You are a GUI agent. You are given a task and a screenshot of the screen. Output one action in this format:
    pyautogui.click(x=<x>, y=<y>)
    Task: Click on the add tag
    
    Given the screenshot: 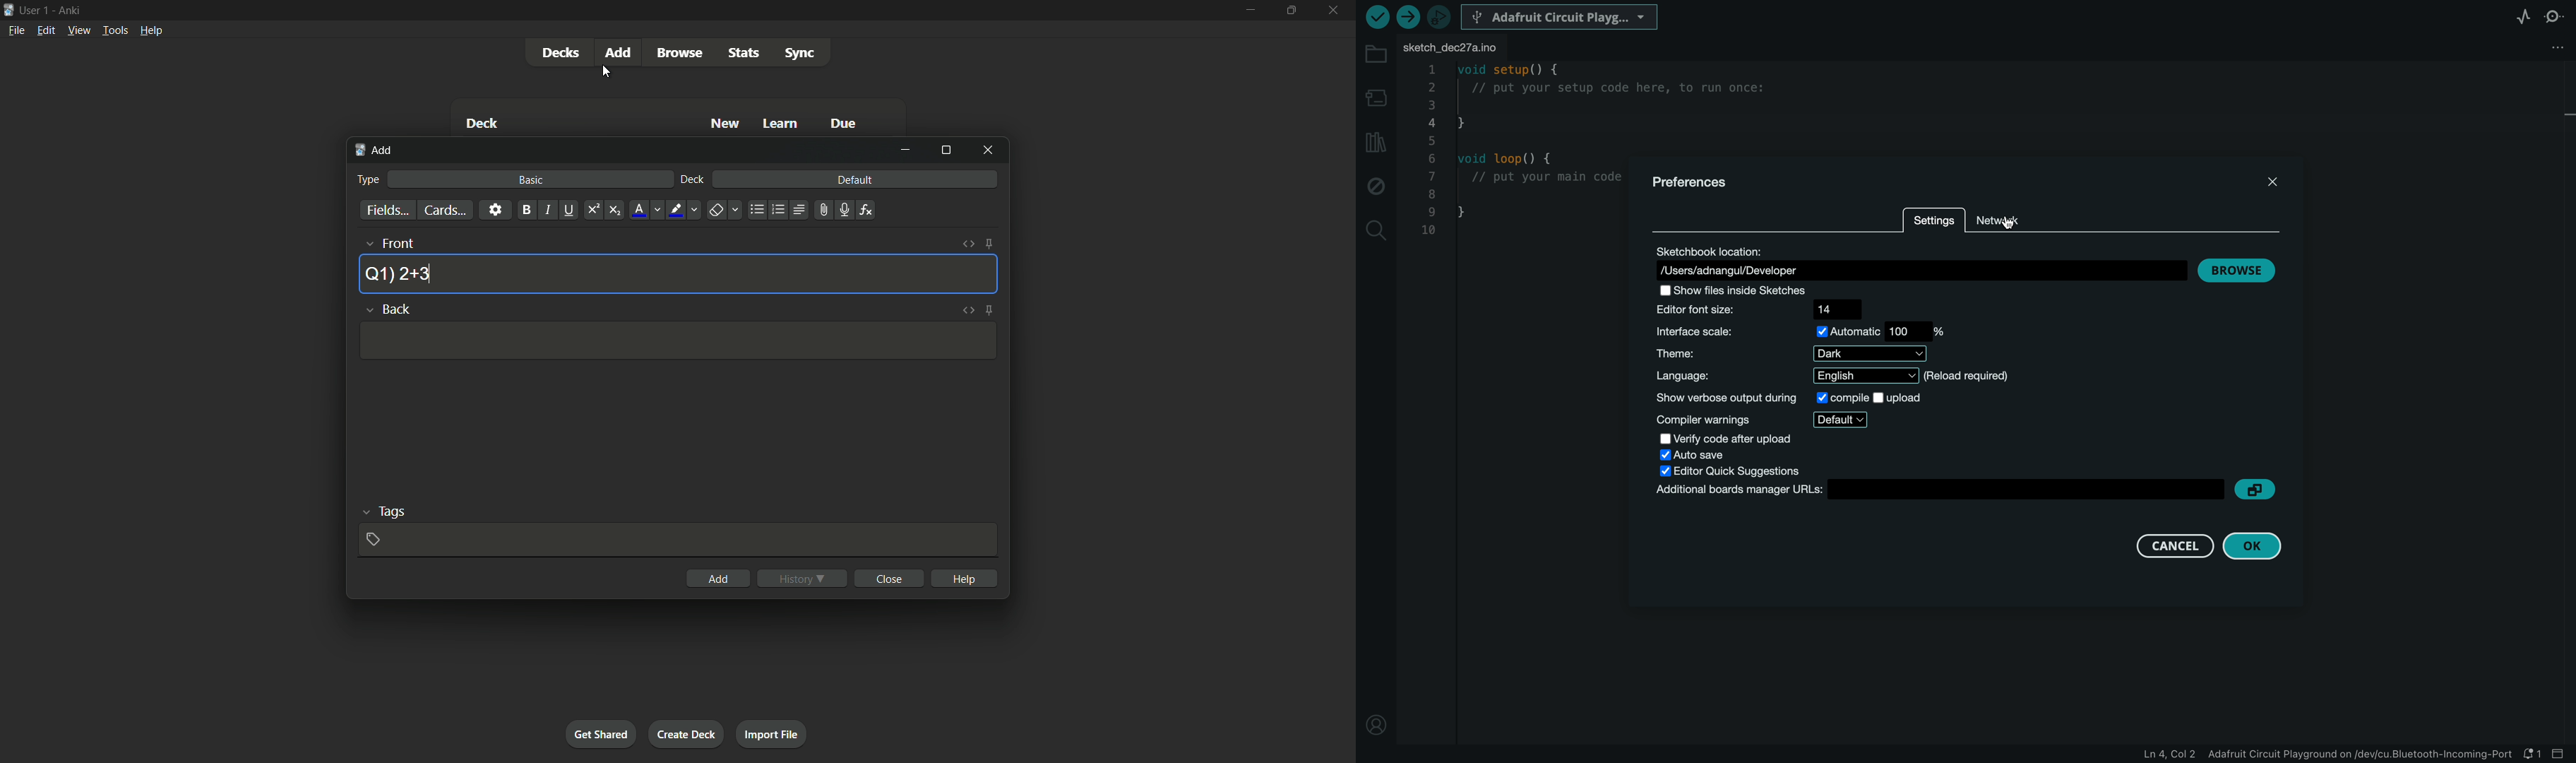 What is the action you would take?
    pyautogui.click(x=372, y=539)
    